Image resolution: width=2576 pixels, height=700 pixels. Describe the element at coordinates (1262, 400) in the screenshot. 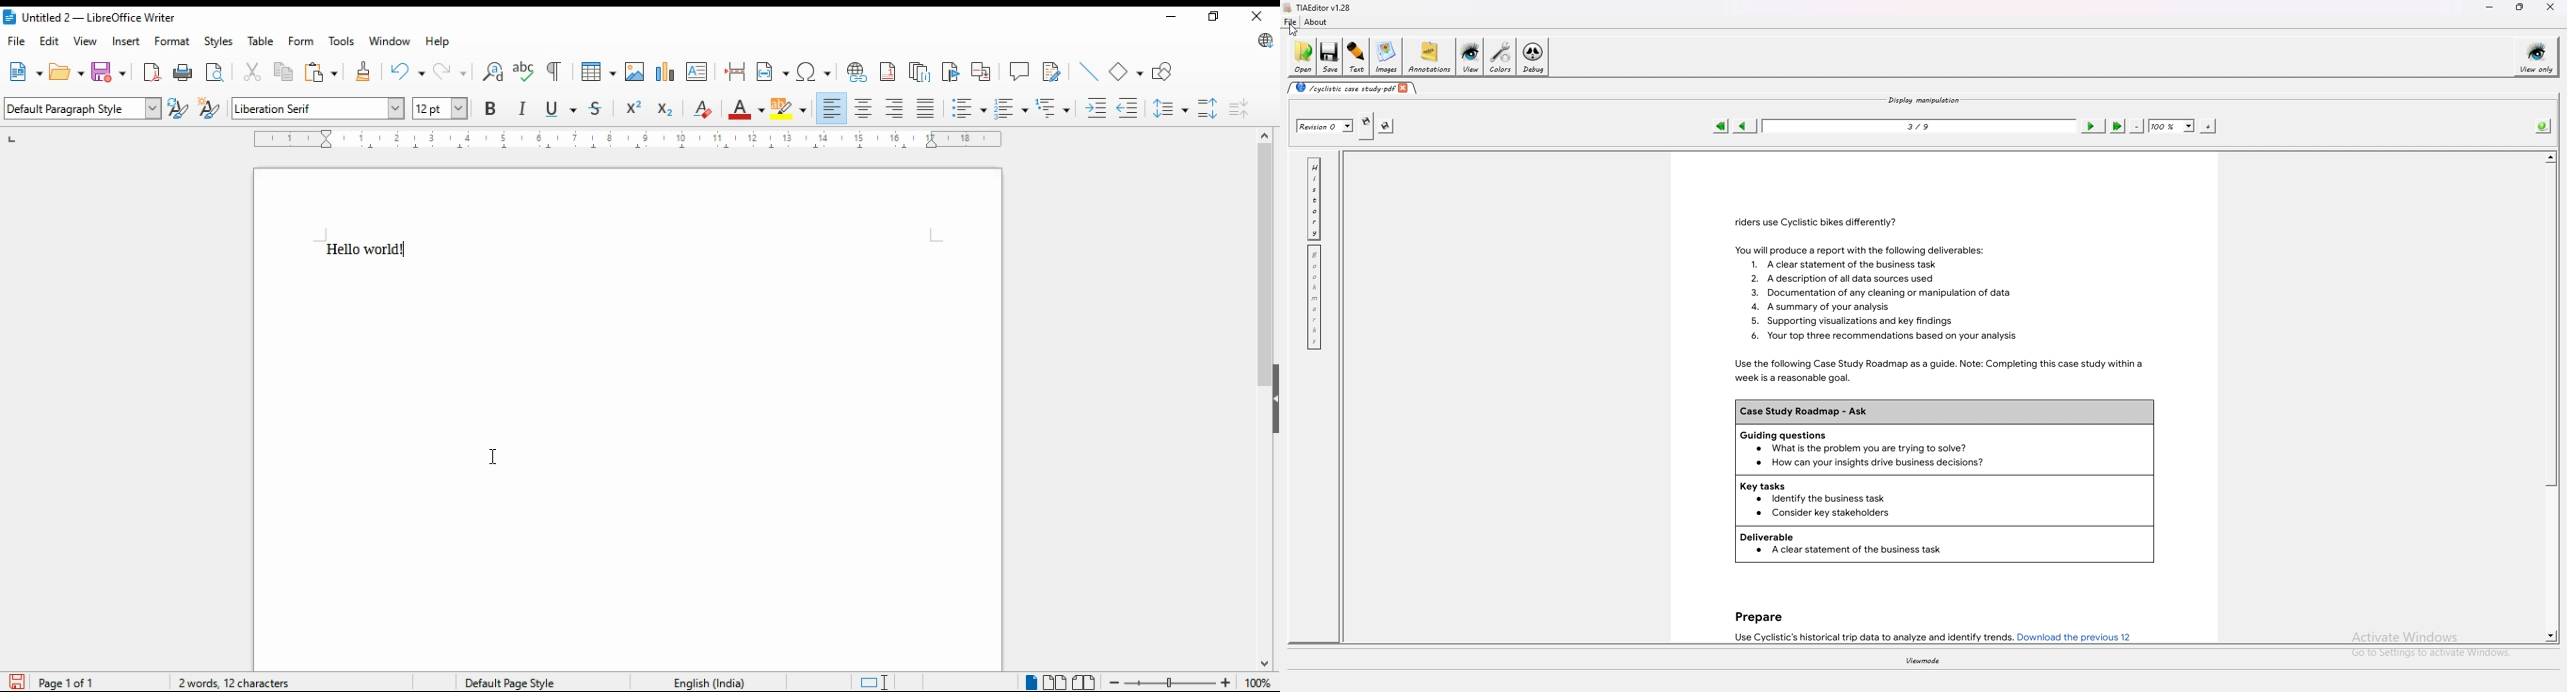

I see `scroll bar` at that location.